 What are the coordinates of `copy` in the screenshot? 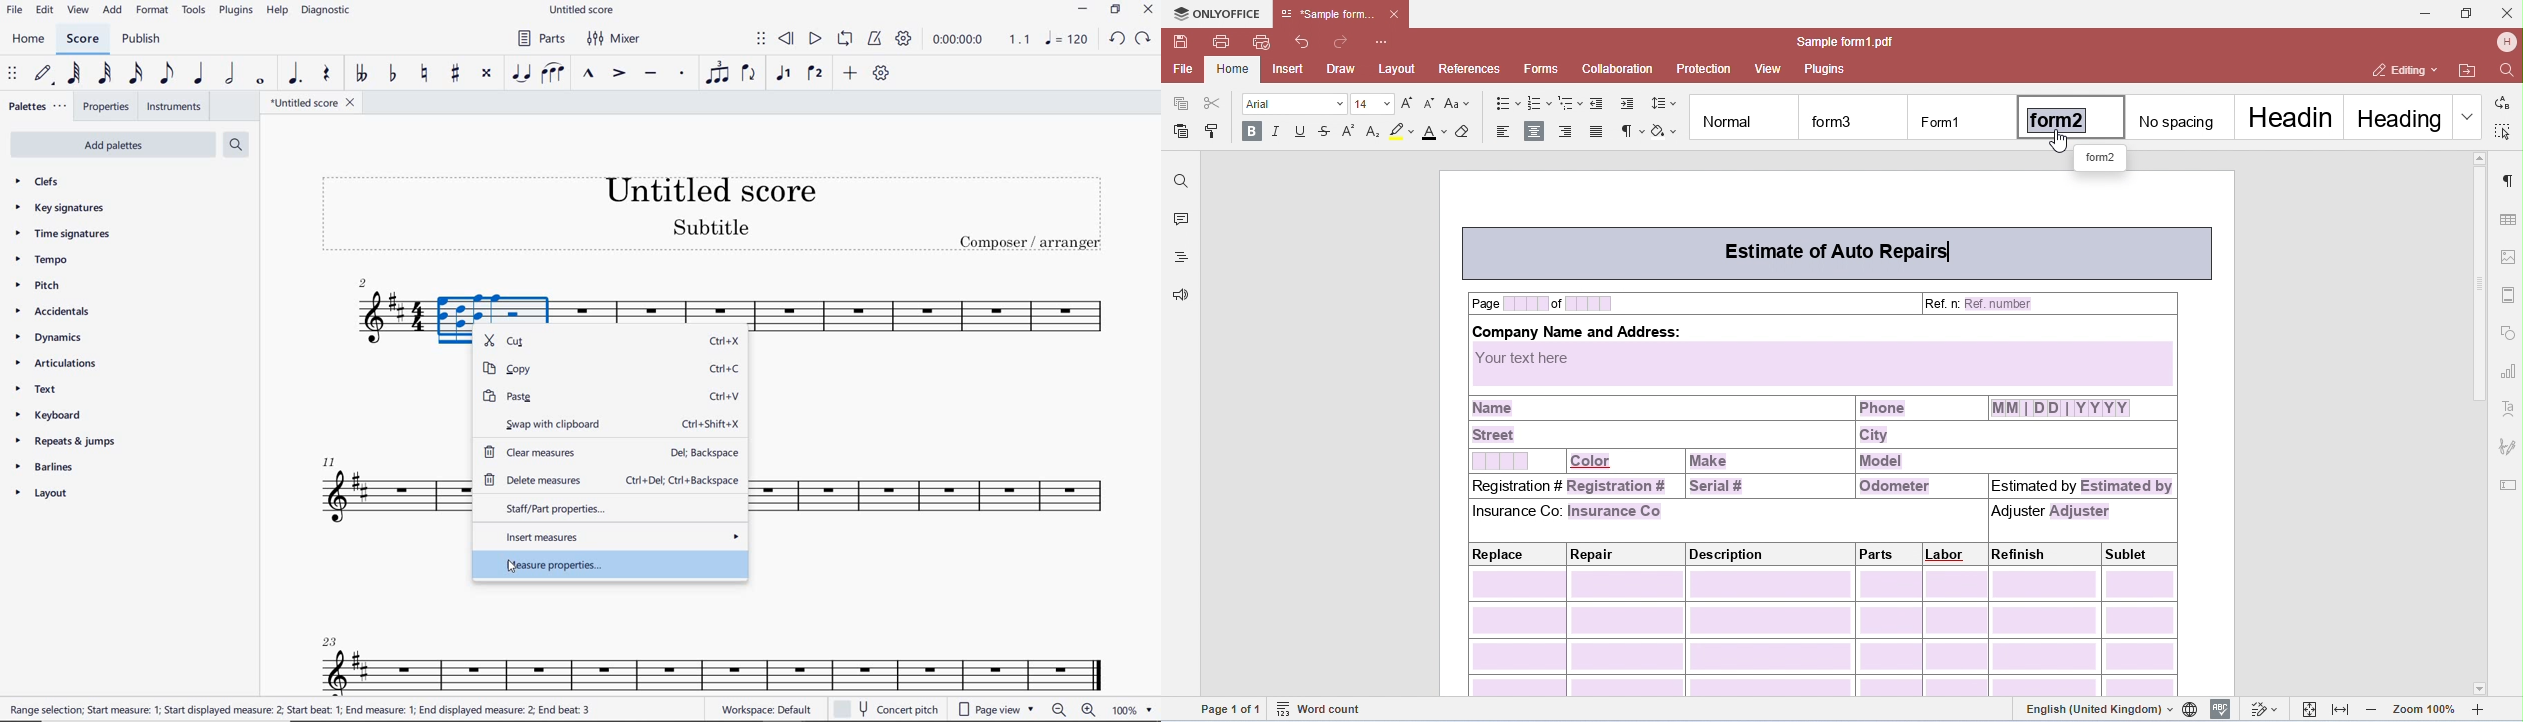 It's located at (611, 368).